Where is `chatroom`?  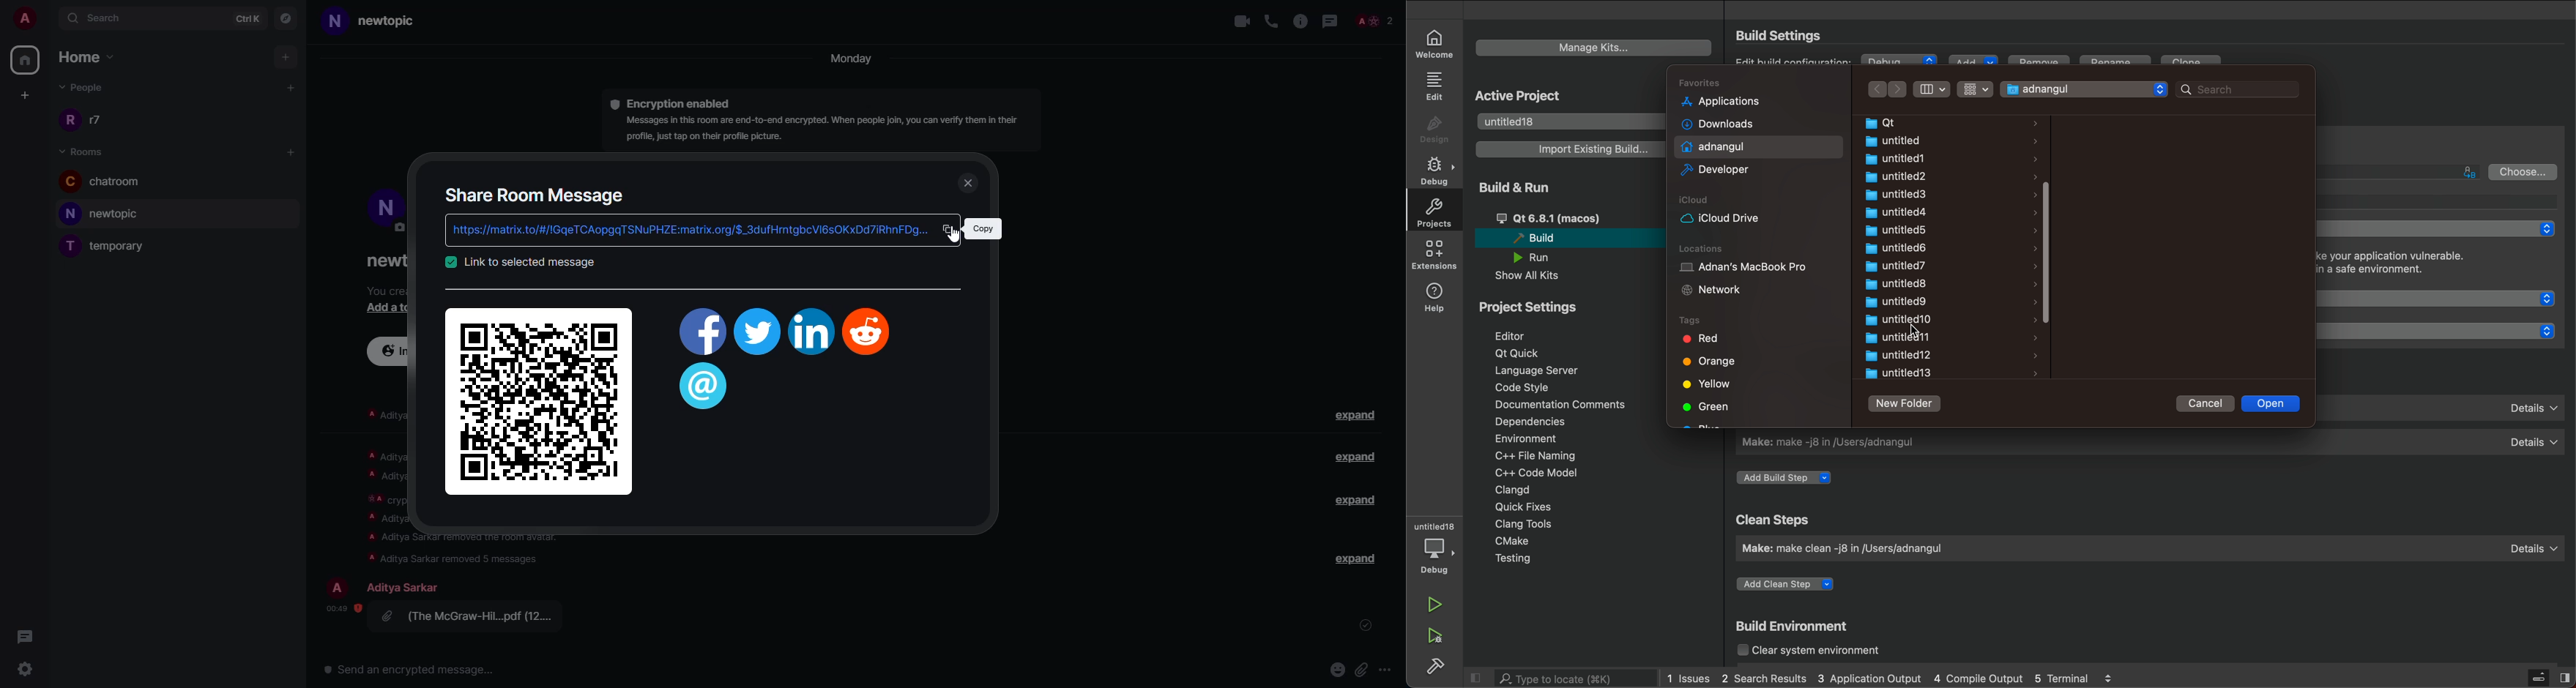 chatroom is located at coordinates (108, 182).